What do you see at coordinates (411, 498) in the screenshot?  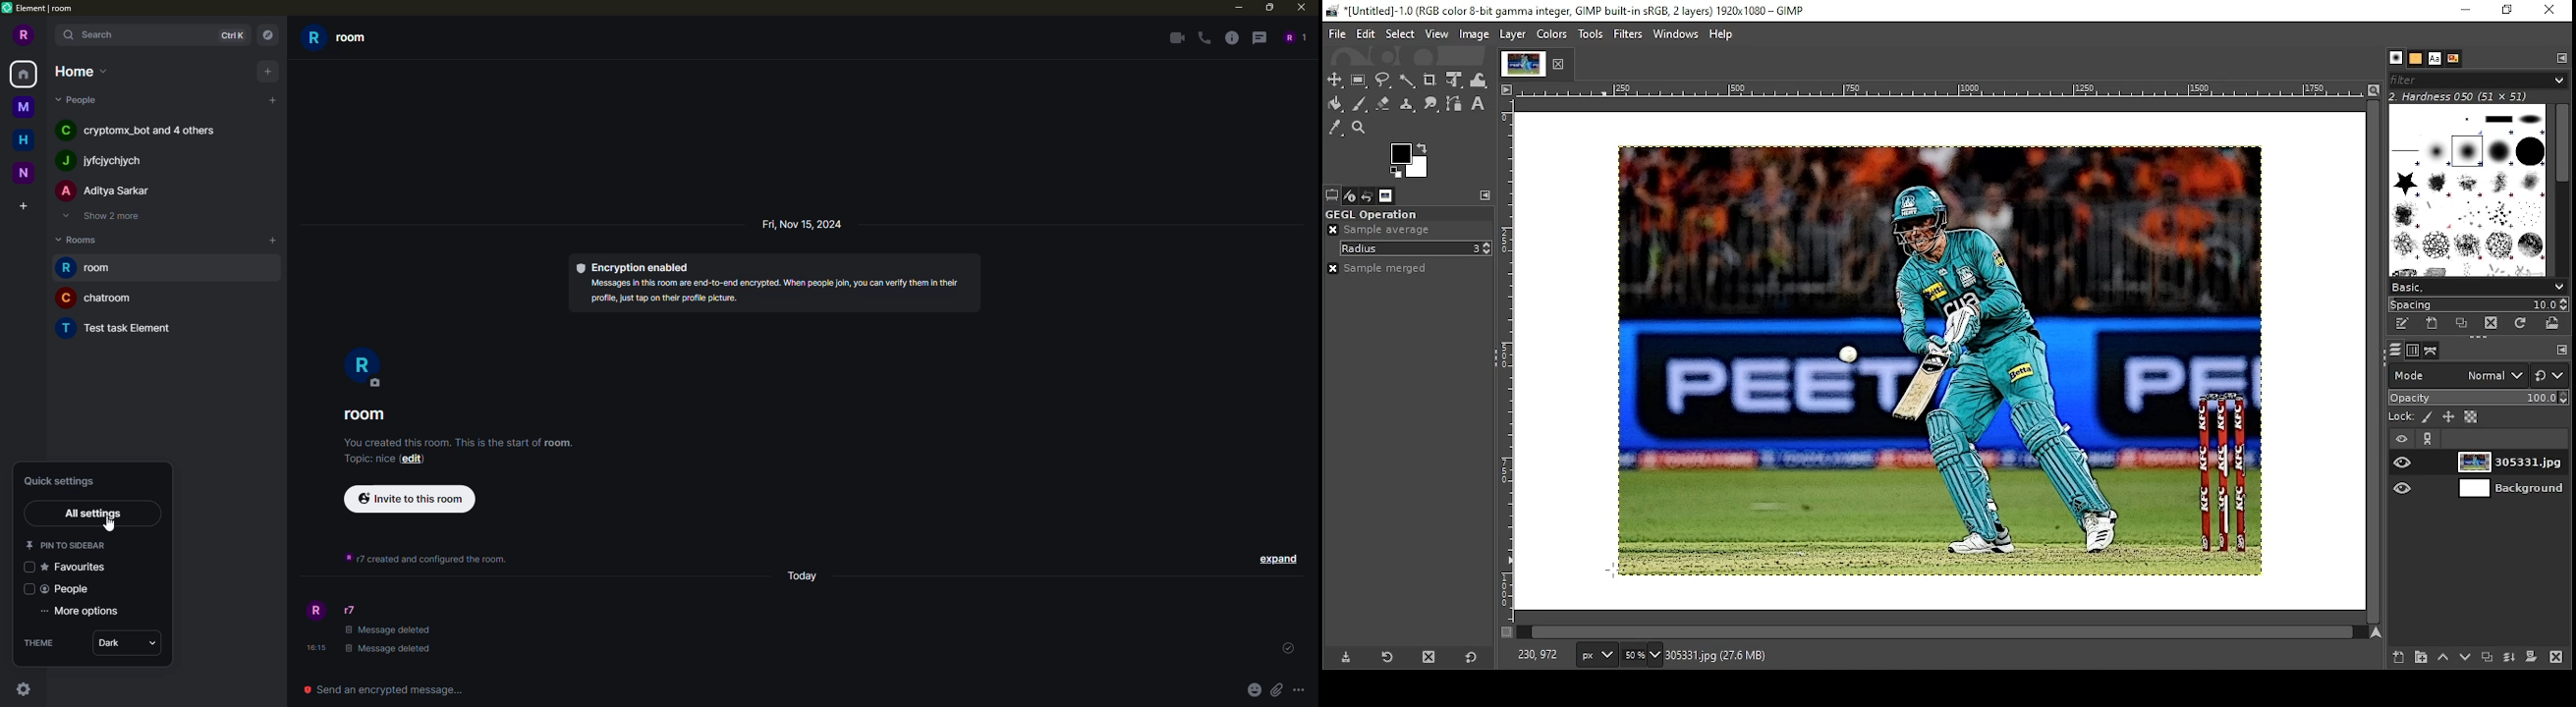 I see `invite to this room` at bounding box center [411, 498].